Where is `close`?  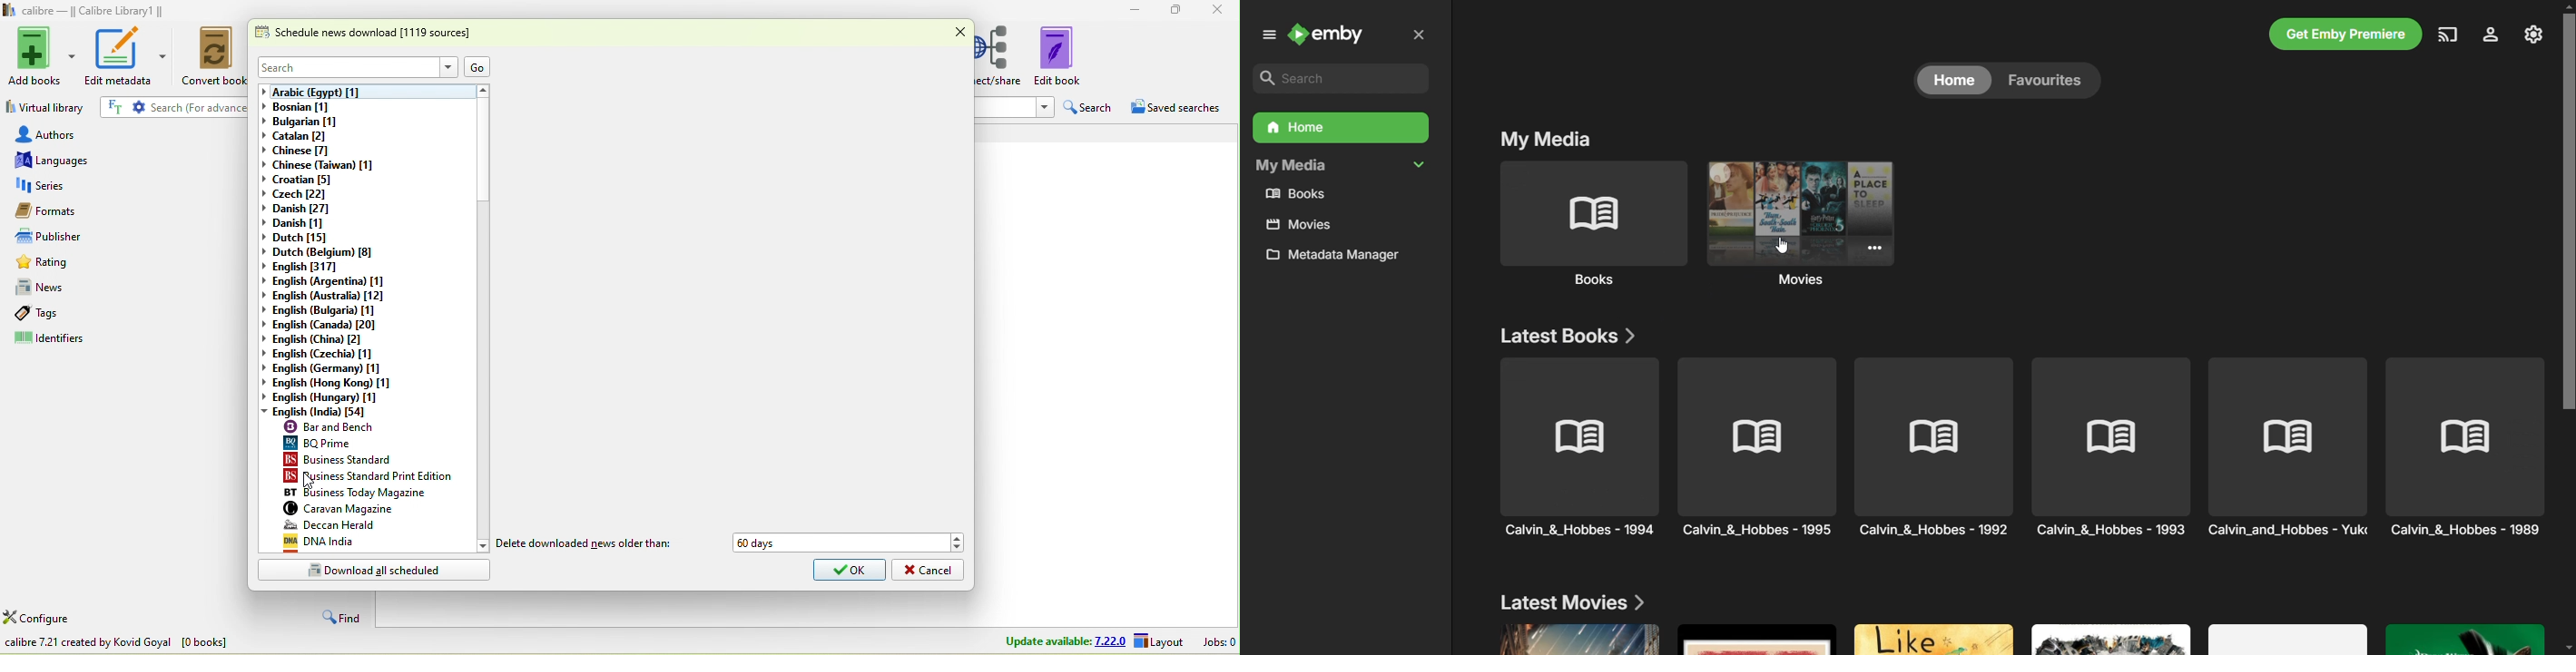
close is located at coordinates (1222, 11).